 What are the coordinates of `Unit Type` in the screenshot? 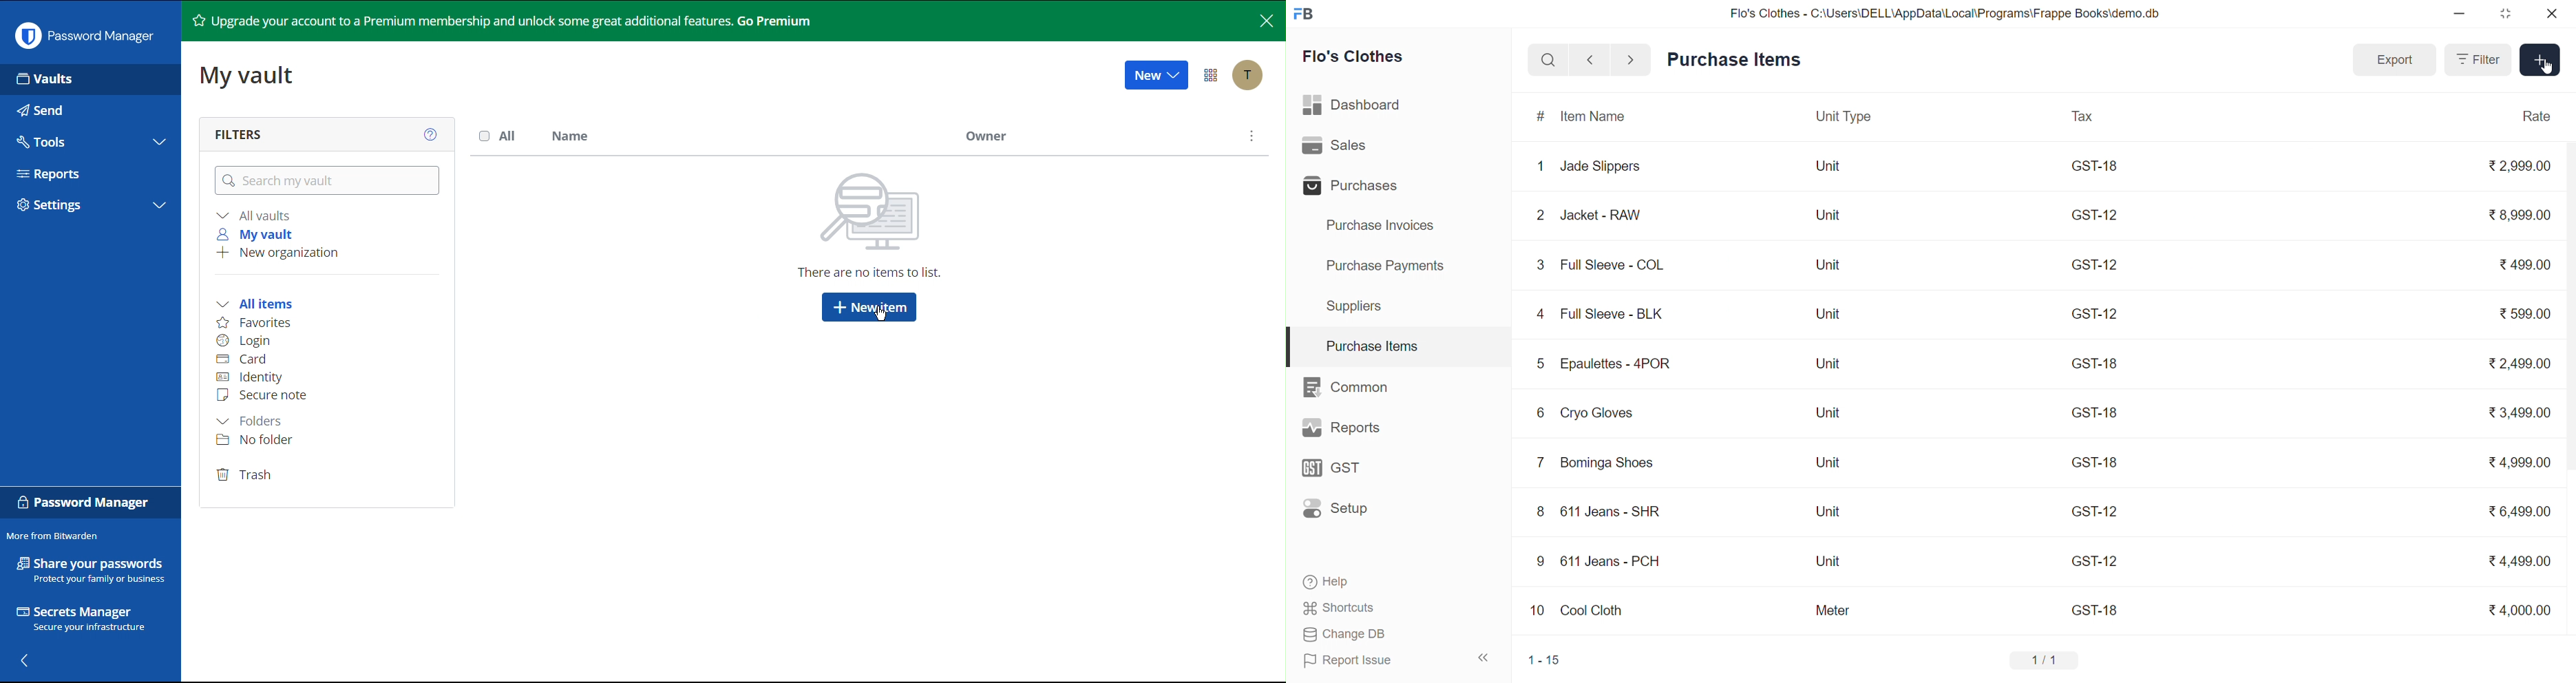 It's located at (1843, 118).